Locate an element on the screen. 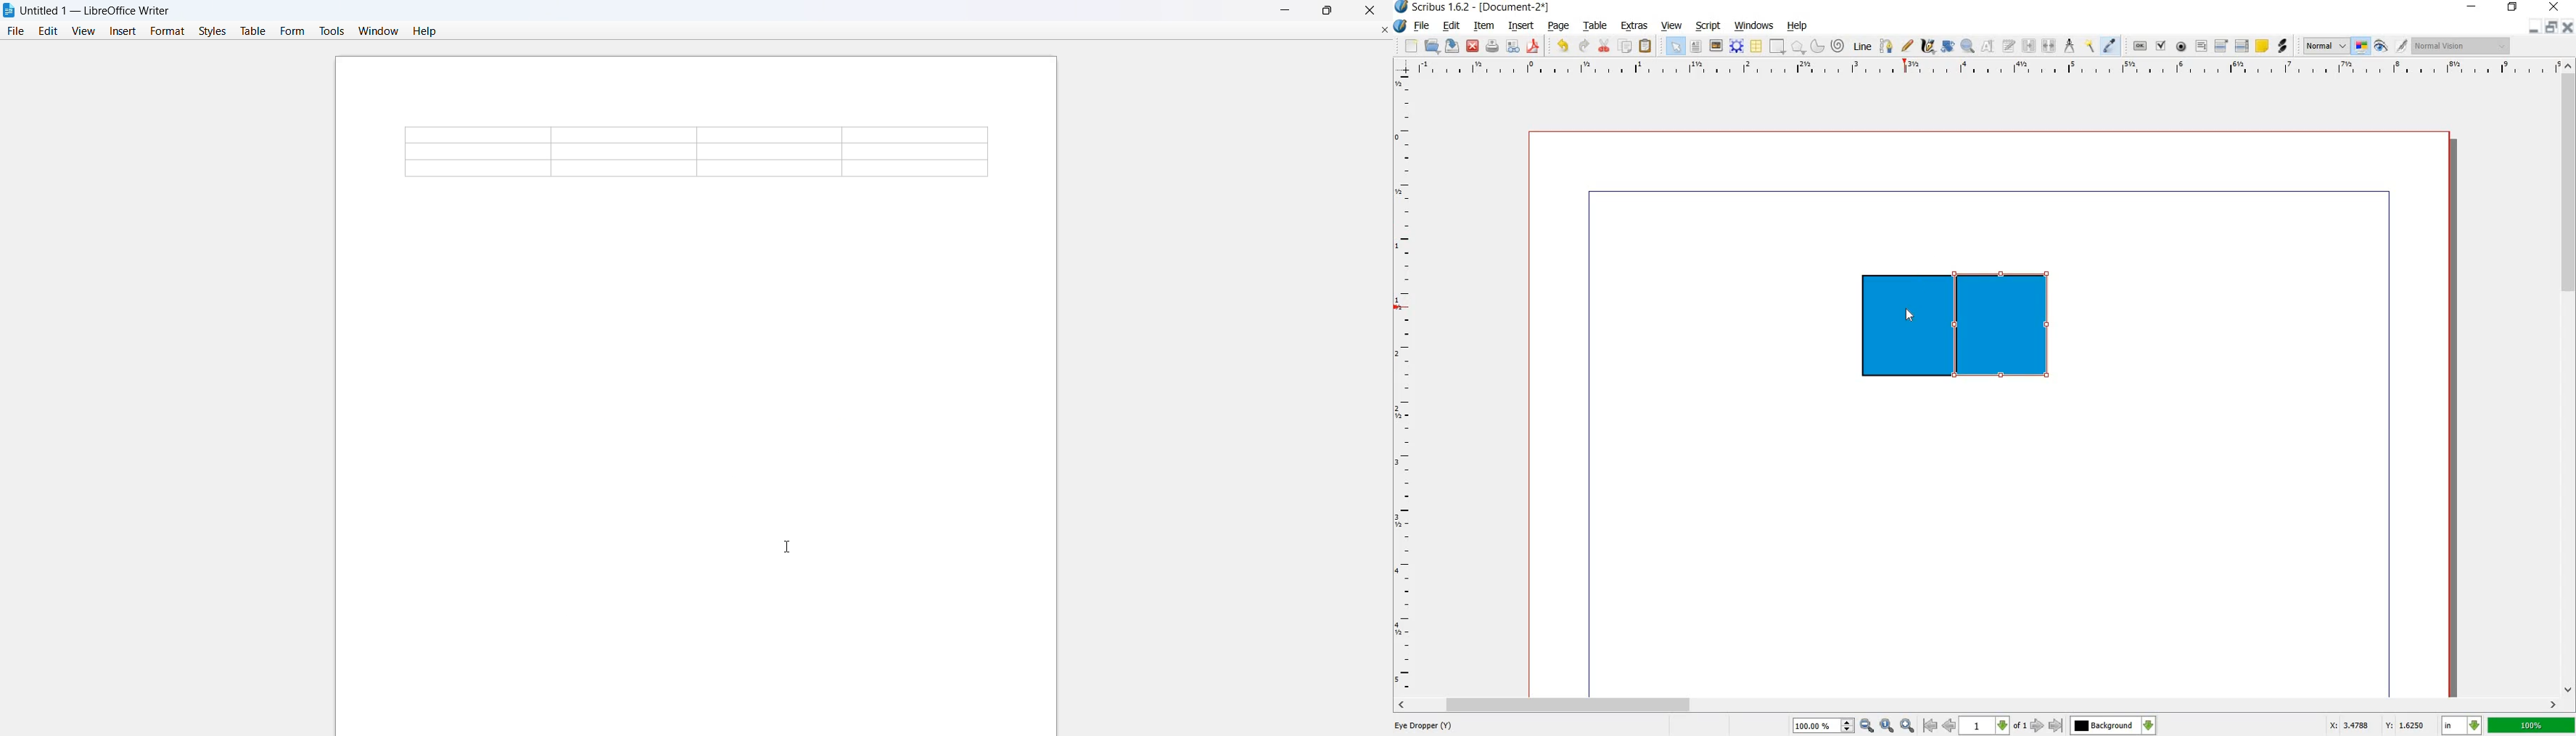  insert is located at coordinates (1522, 26).